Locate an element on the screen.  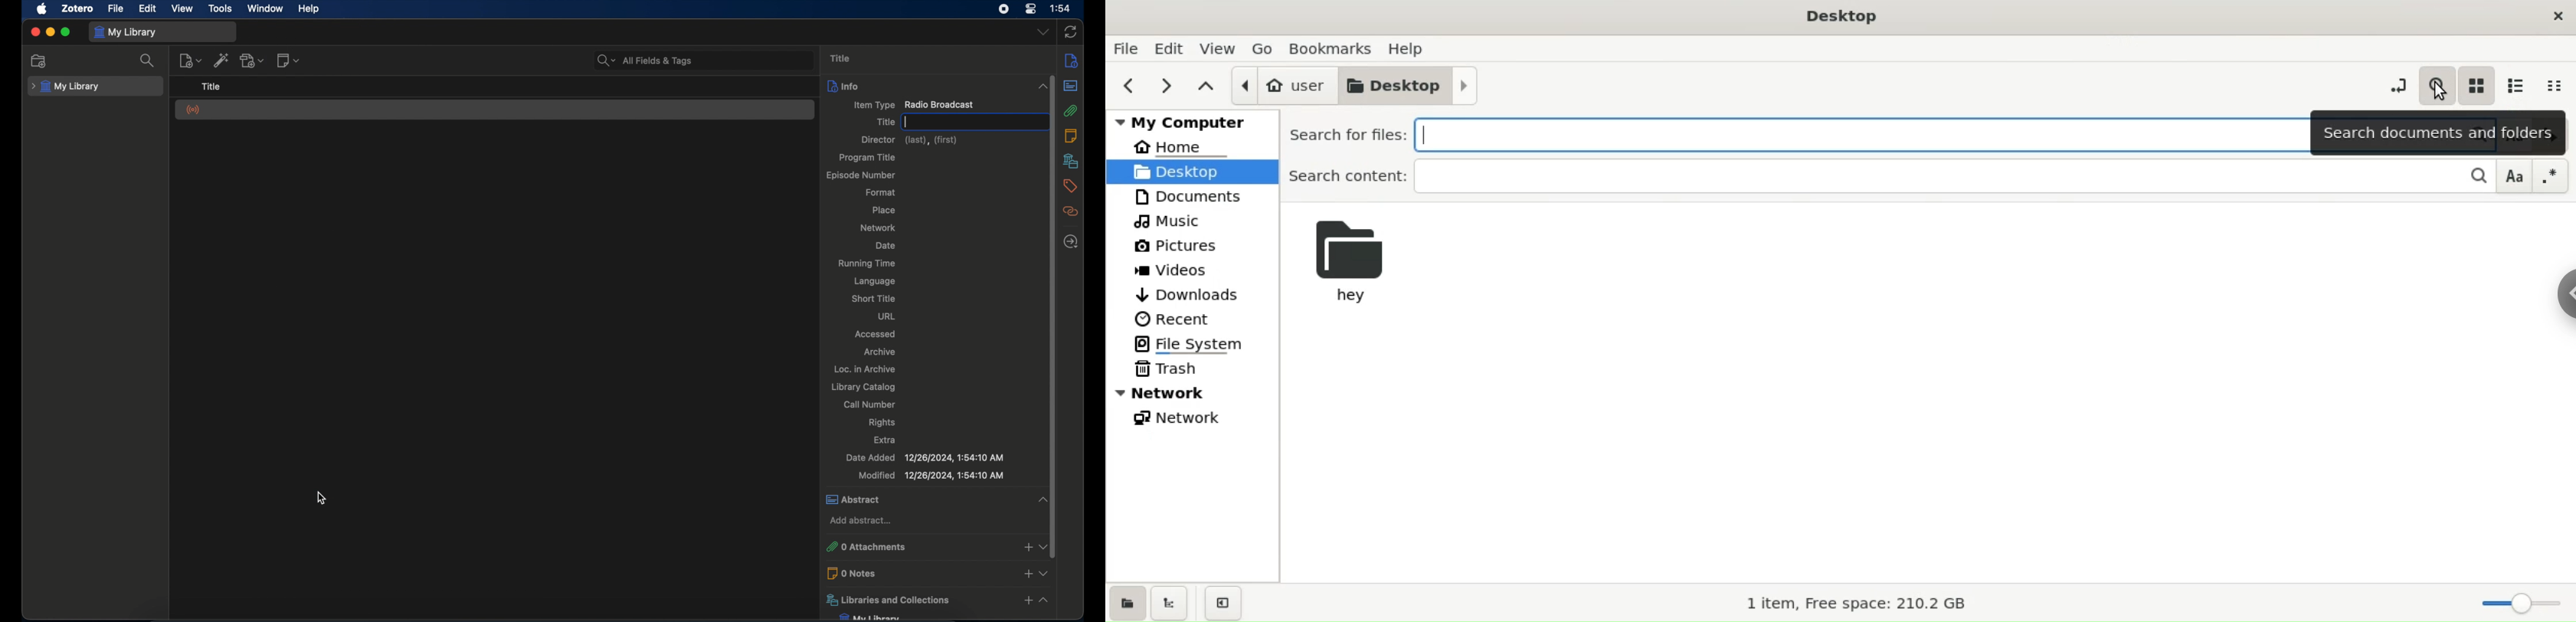
add attachment is located at coordinates (252, 60).